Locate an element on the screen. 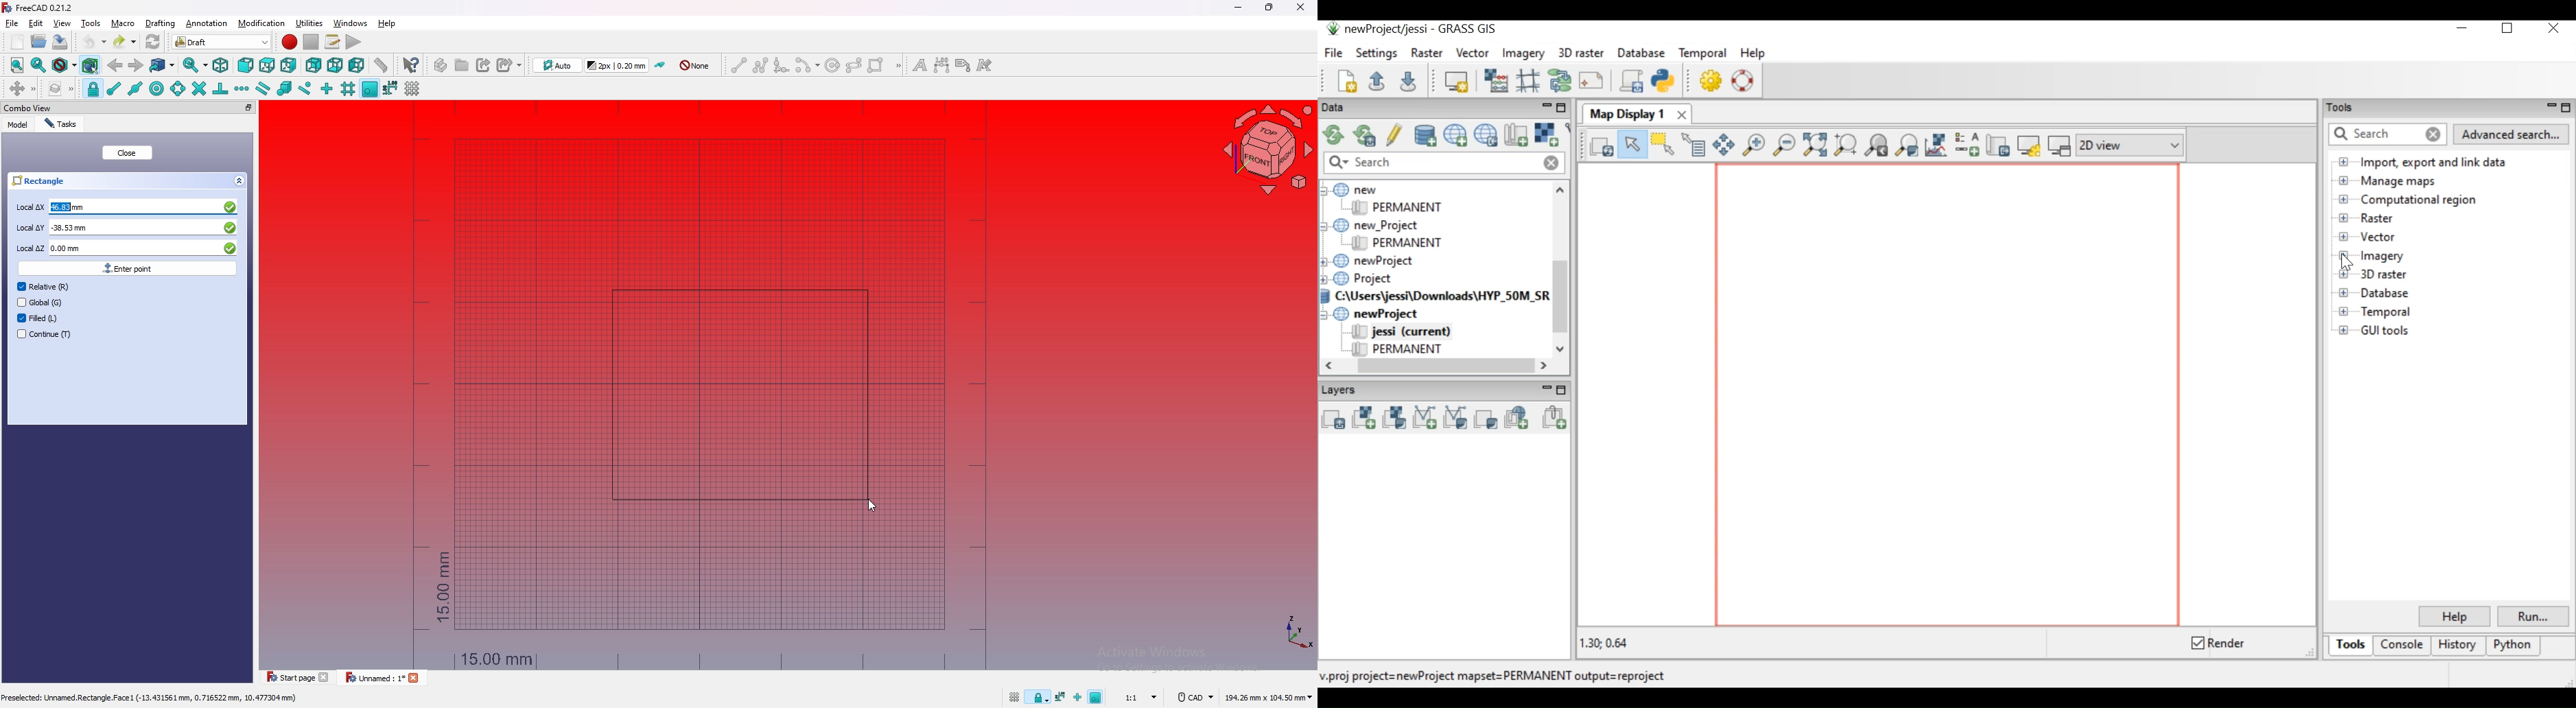 The image size is (2576, 728). snap grid is located at coordinates (348, 88).